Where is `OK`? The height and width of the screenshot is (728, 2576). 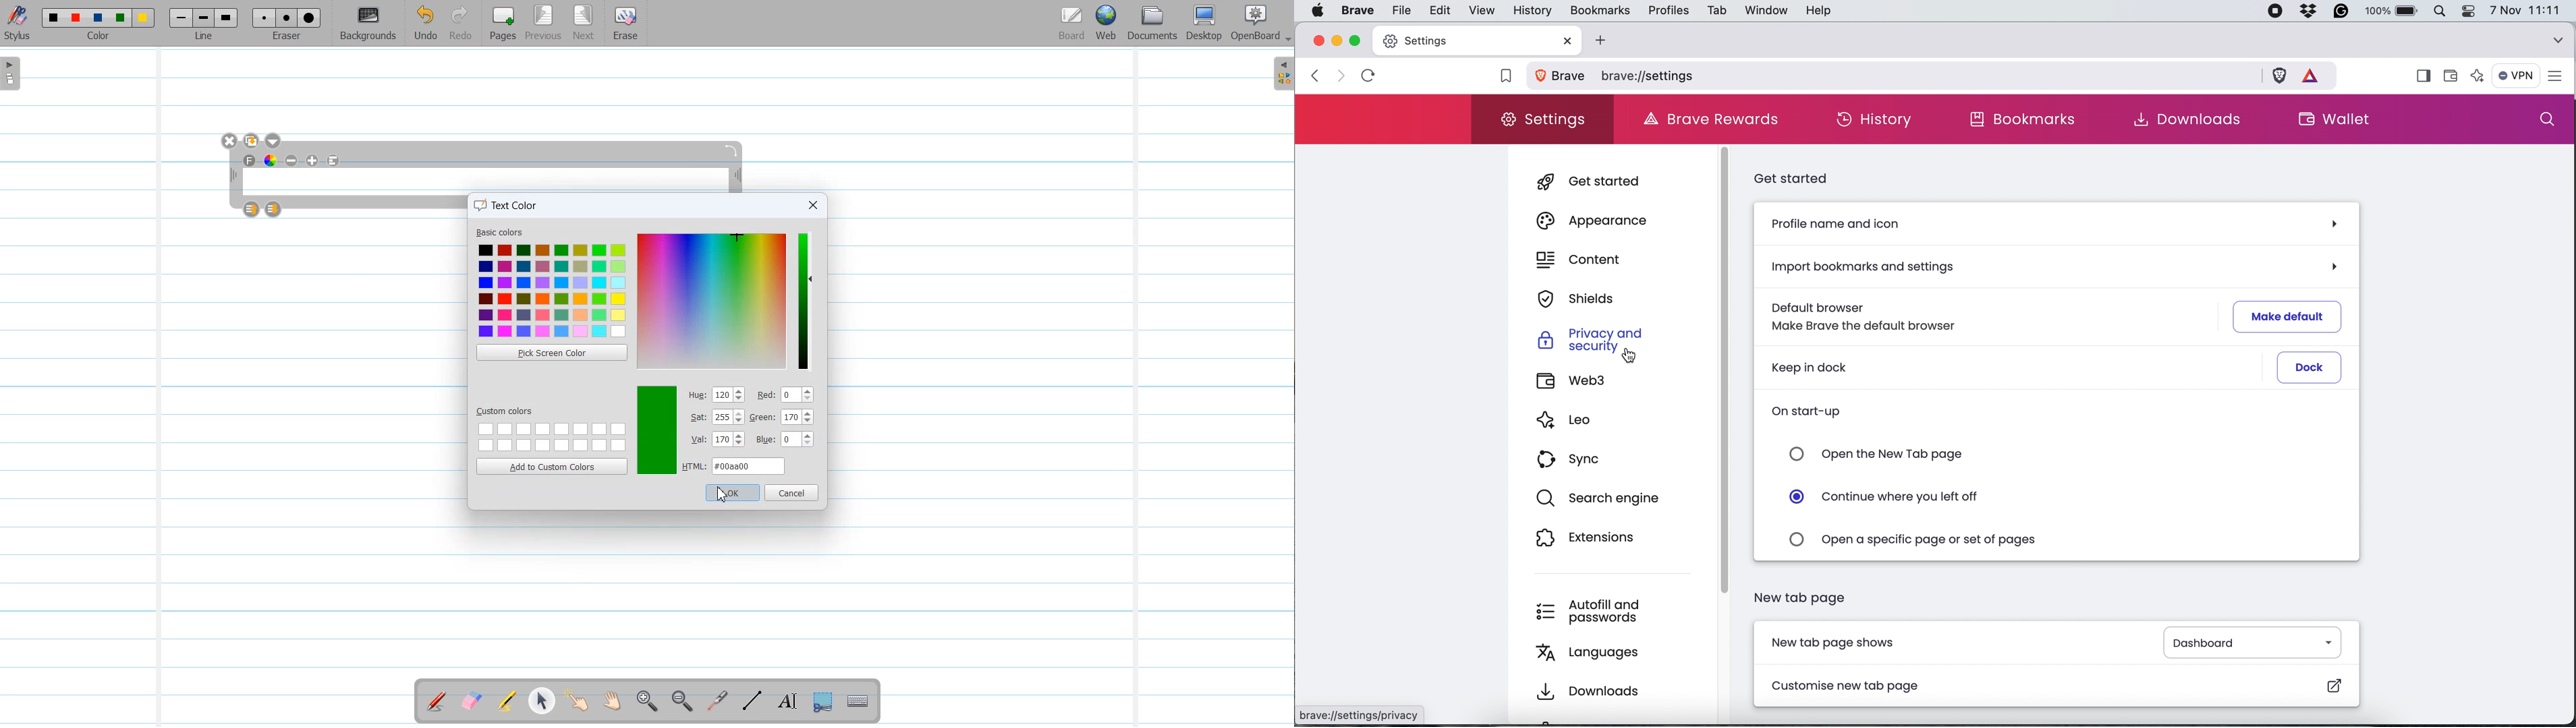 OK is located at coordinates (731, 492).